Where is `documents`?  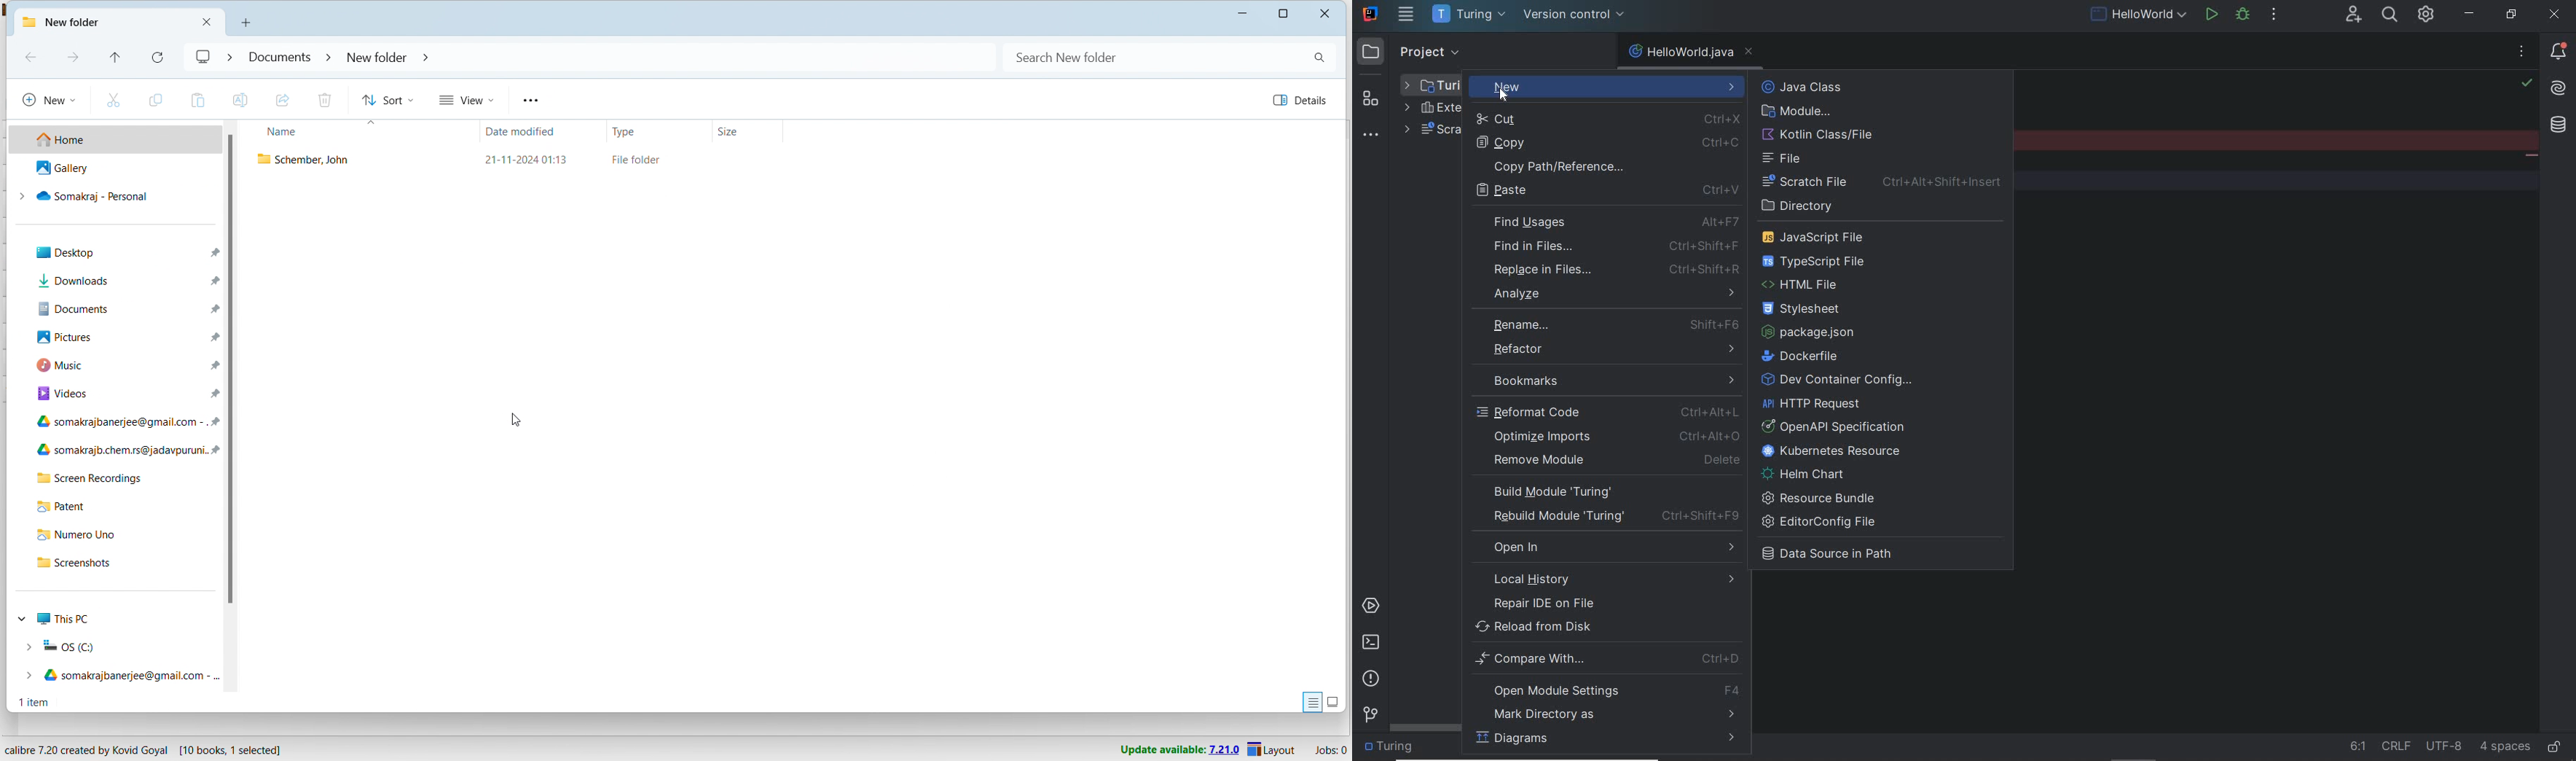
documents is located at coordinates (125, 306).